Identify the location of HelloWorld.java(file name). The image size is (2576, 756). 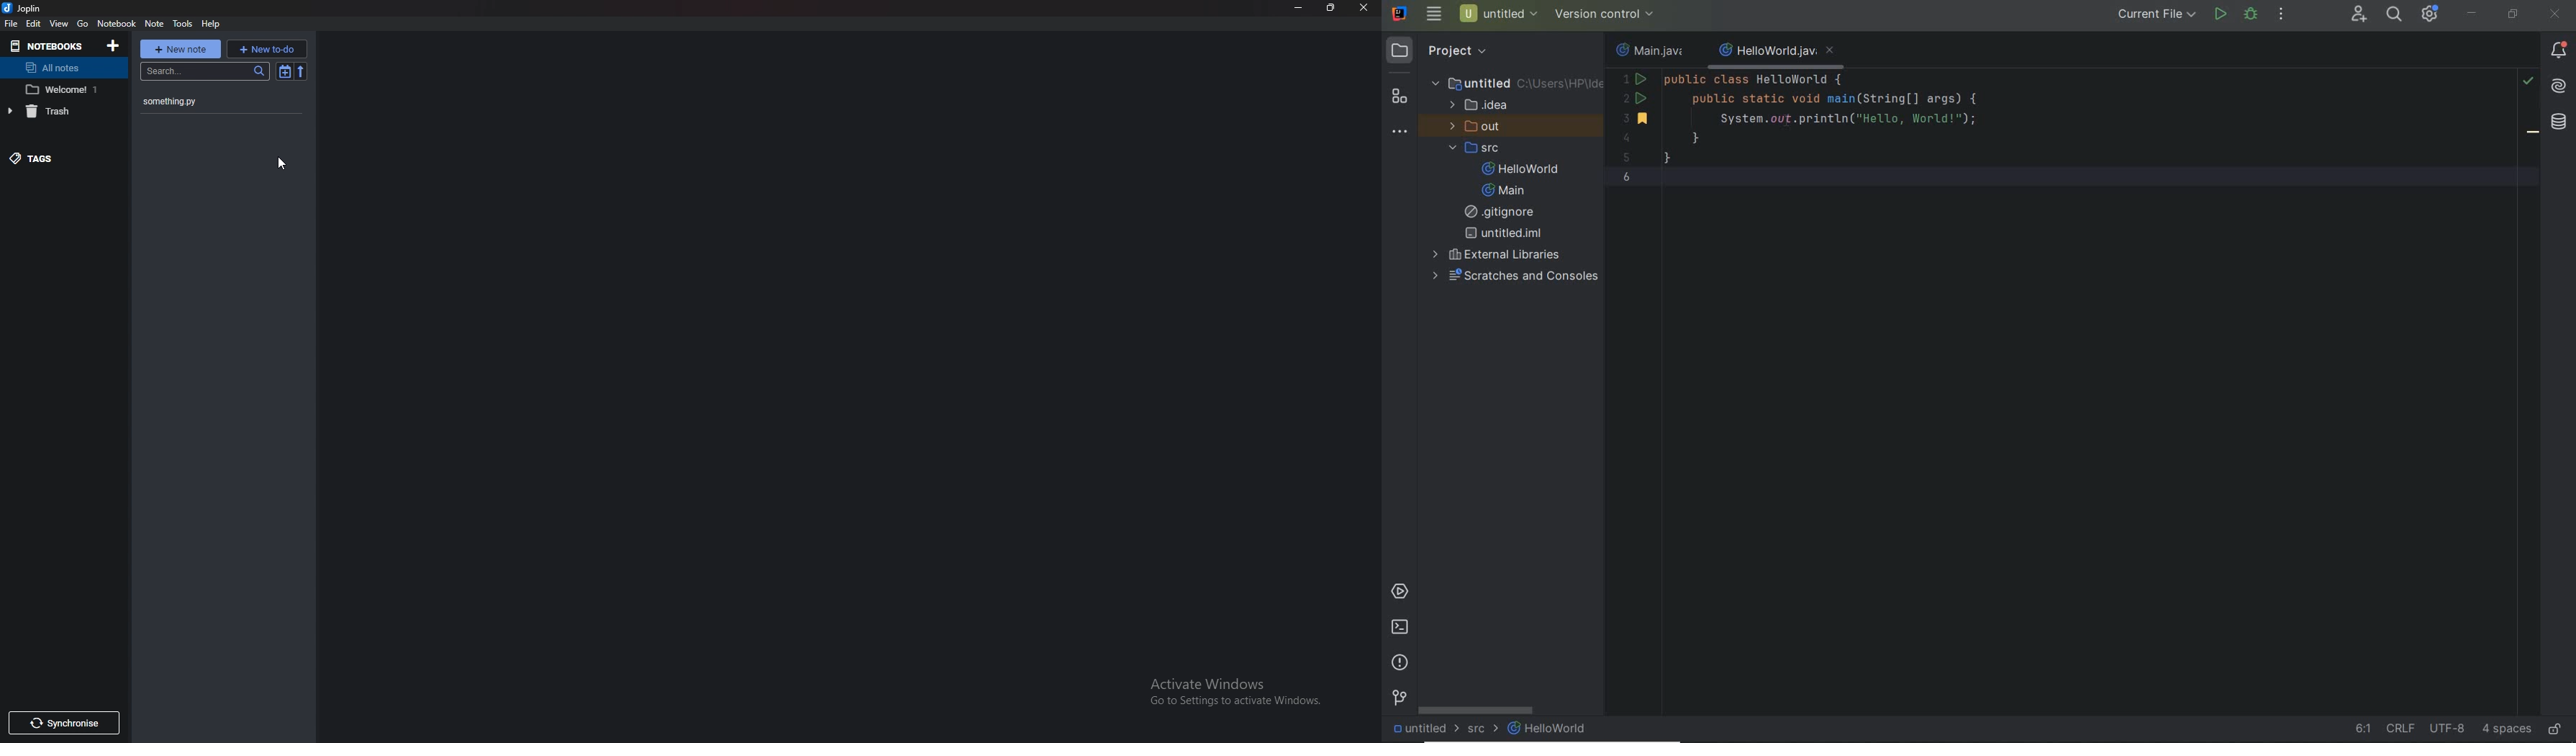
(1777, 51).